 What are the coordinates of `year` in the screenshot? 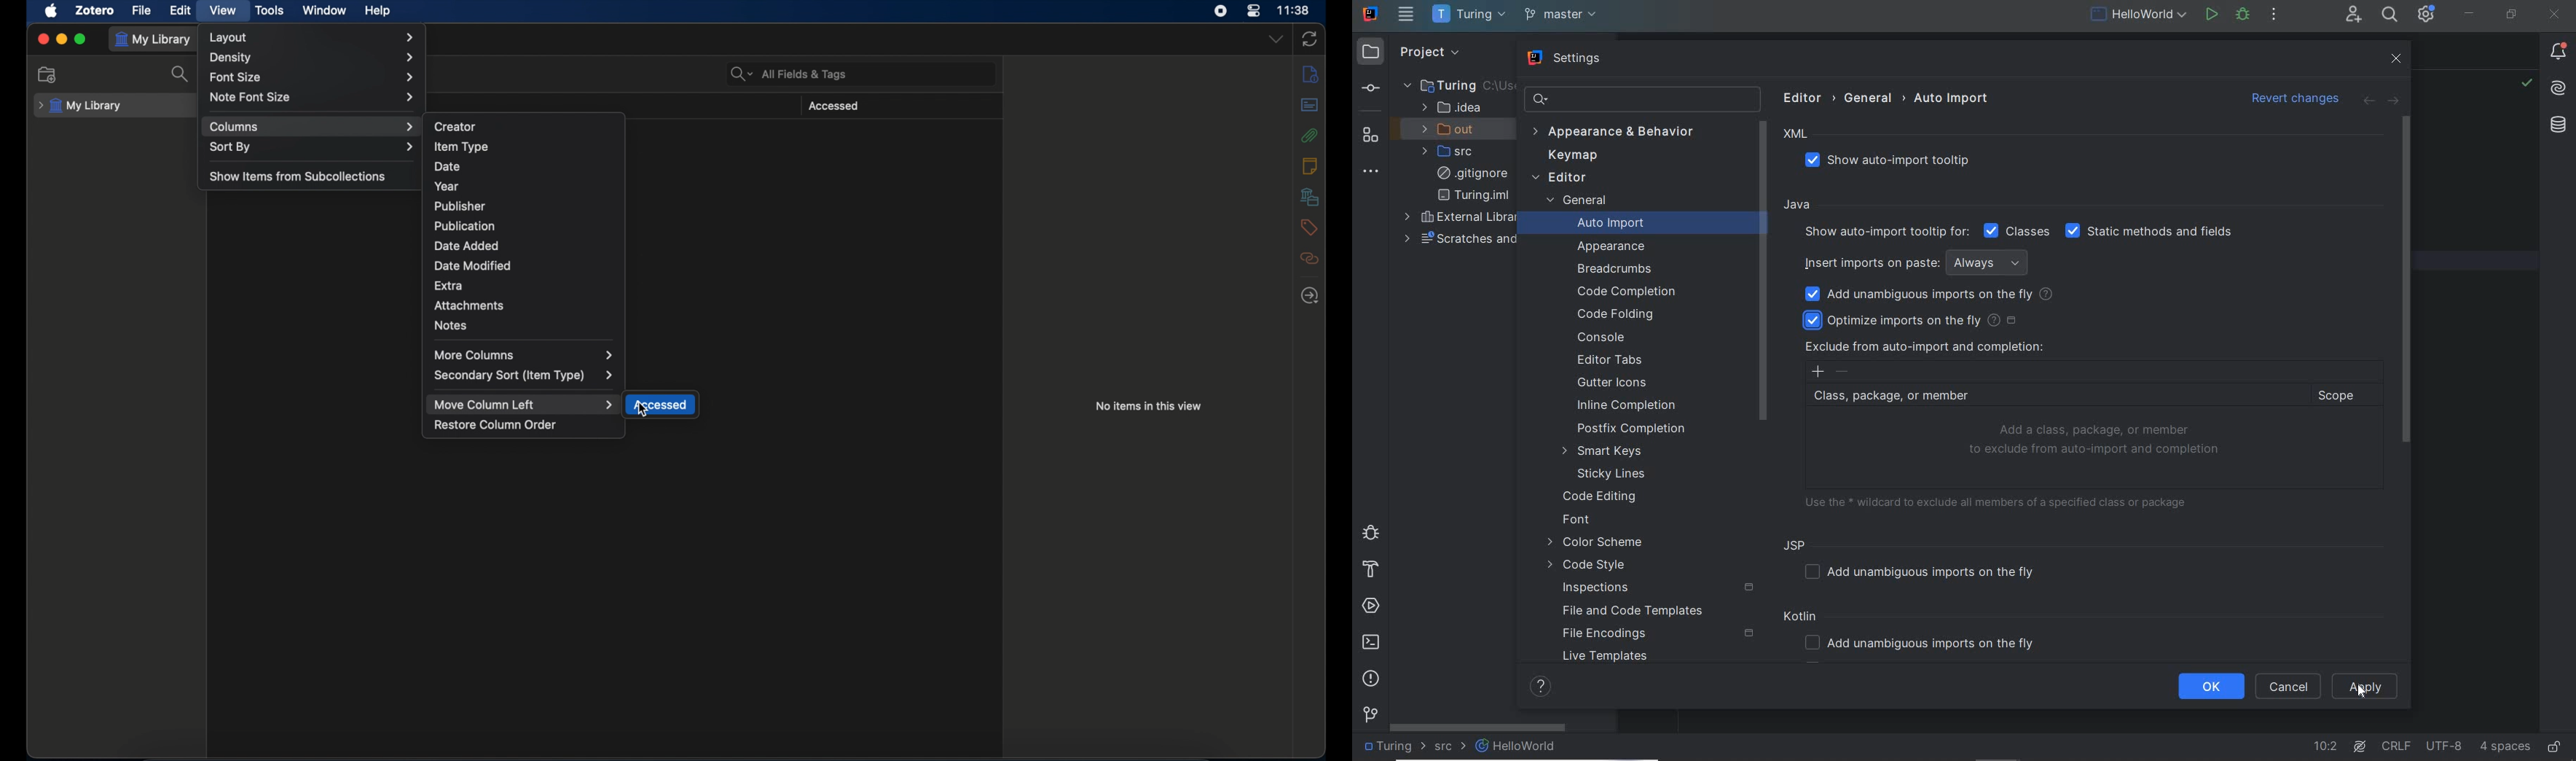 It's located at (446, 186).